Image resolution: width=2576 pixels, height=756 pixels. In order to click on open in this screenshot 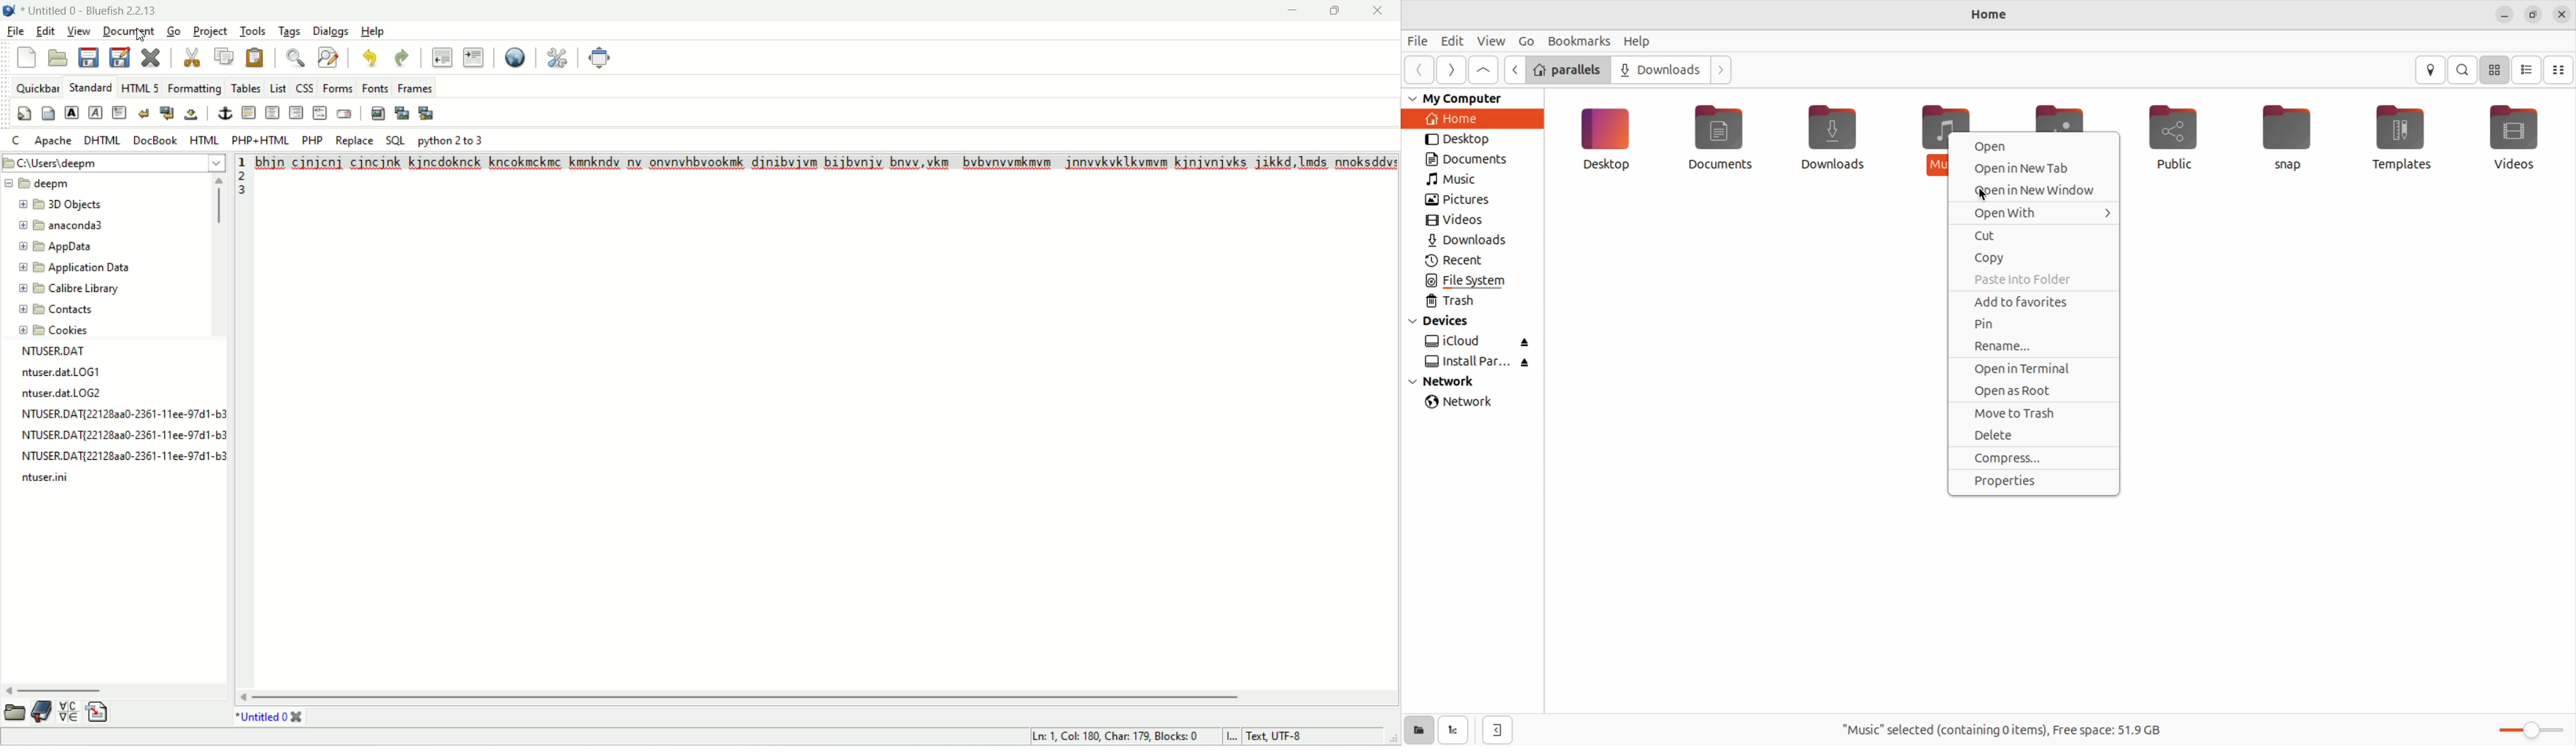, I will do `click(15, 711)`.